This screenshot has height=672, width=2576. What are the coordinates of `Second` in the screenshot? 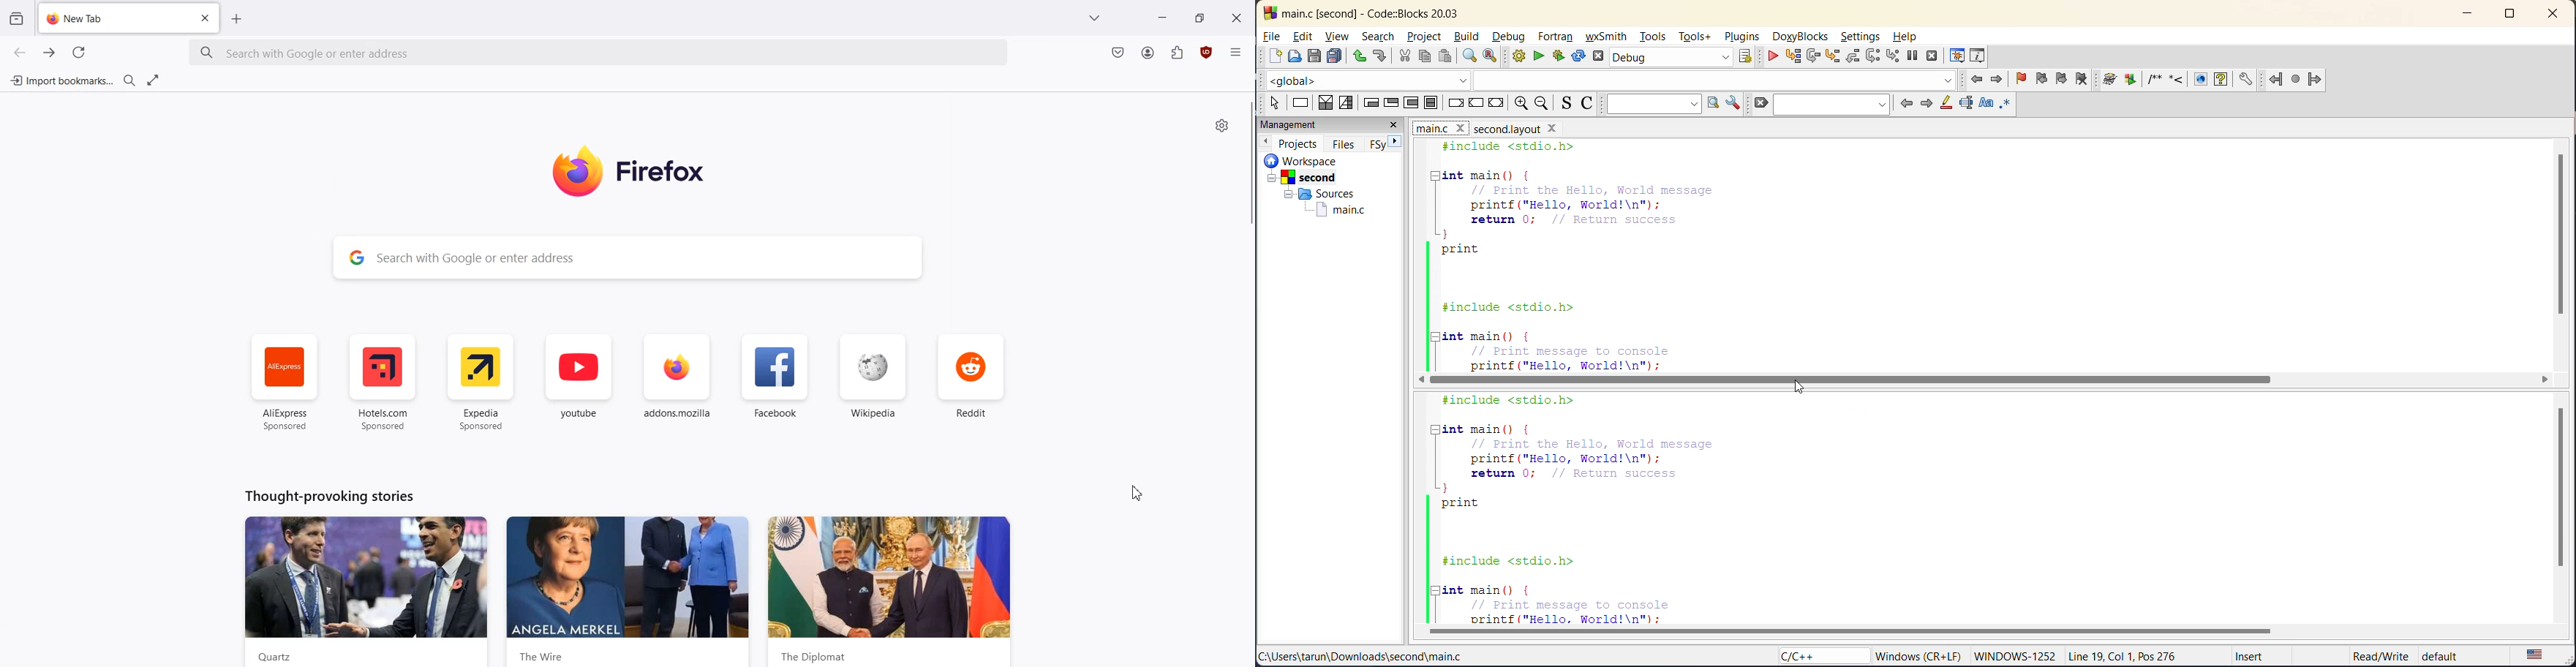 It's located at (1311, 176).